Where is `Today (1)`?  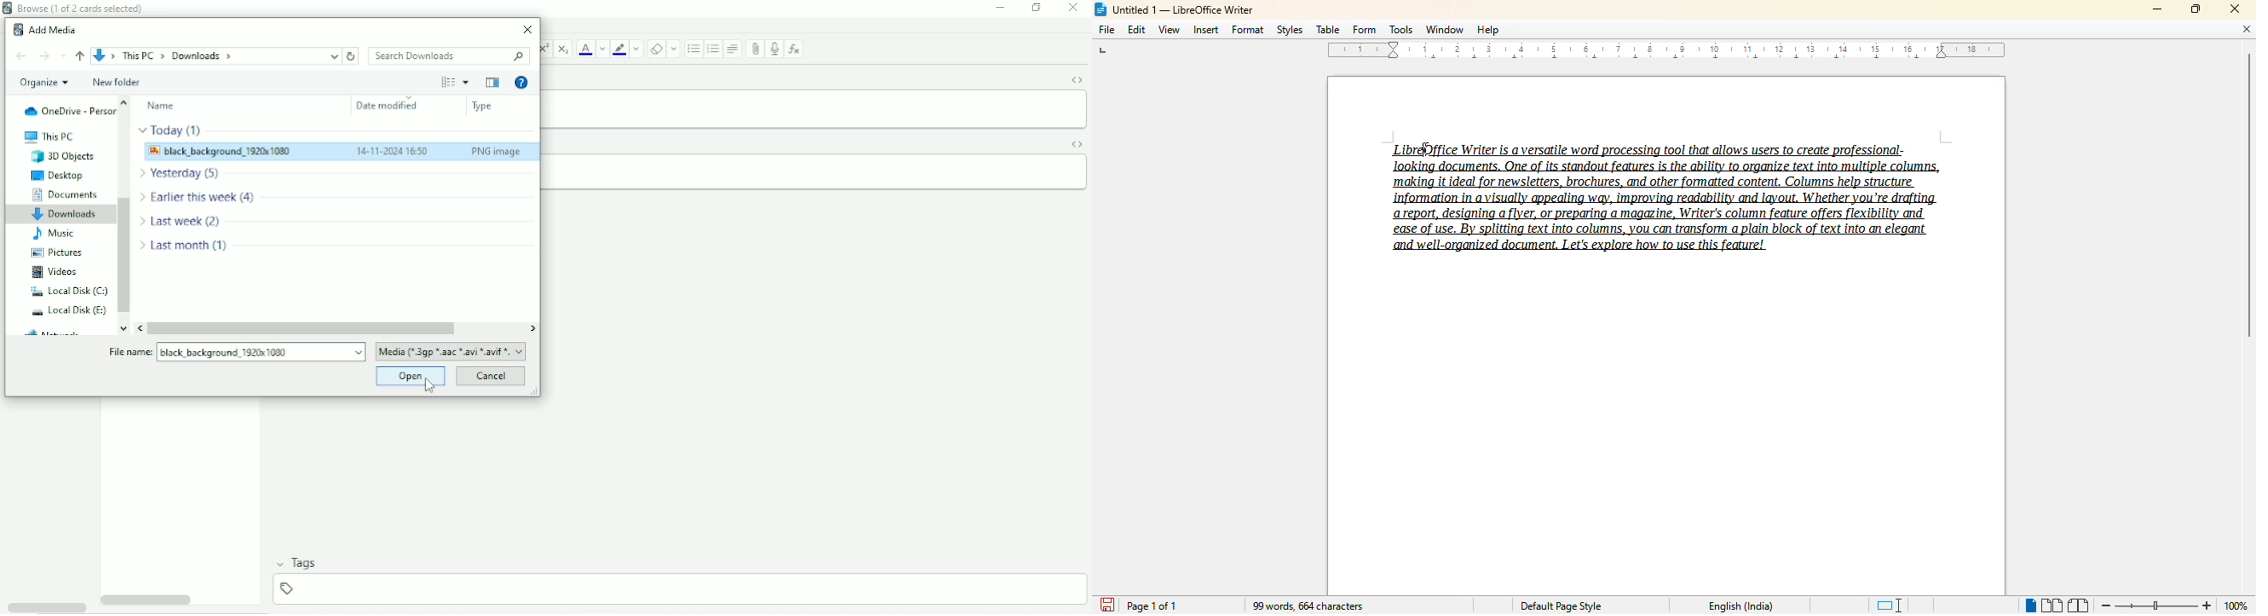 Today (1) is located at coordinates (171, 131).